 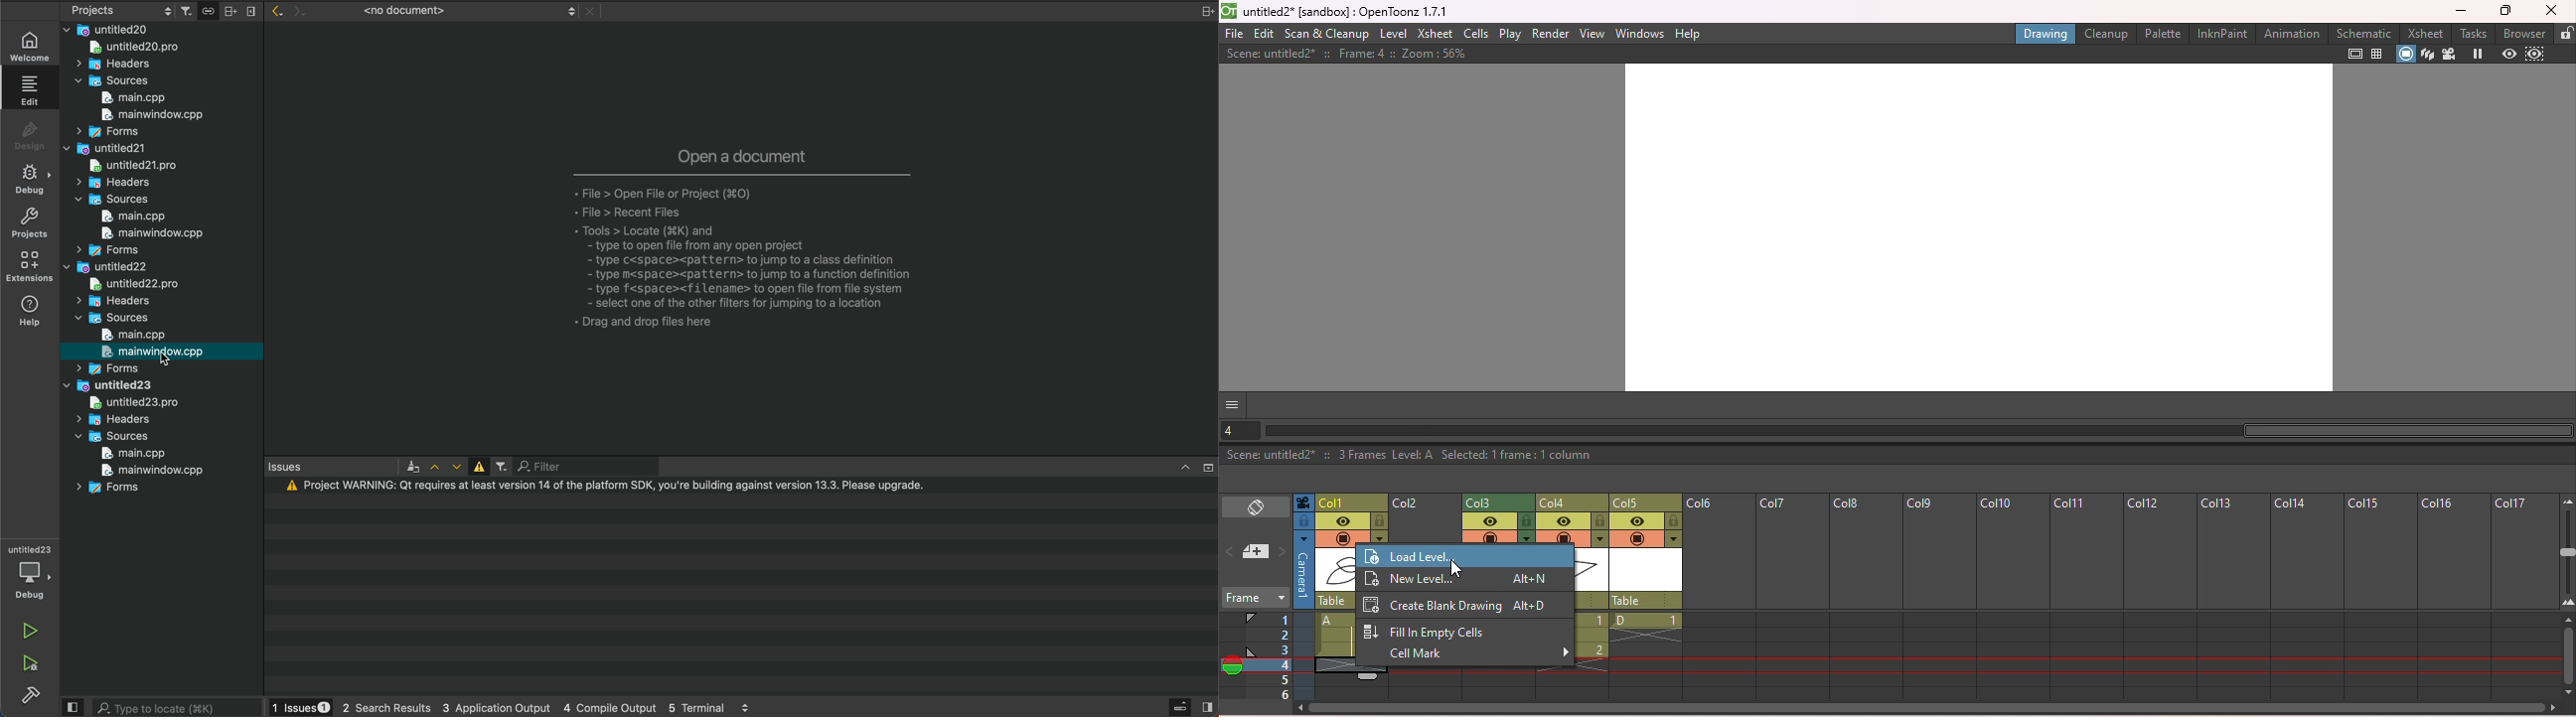 I want to click on headers, so click(x=111, y=301).